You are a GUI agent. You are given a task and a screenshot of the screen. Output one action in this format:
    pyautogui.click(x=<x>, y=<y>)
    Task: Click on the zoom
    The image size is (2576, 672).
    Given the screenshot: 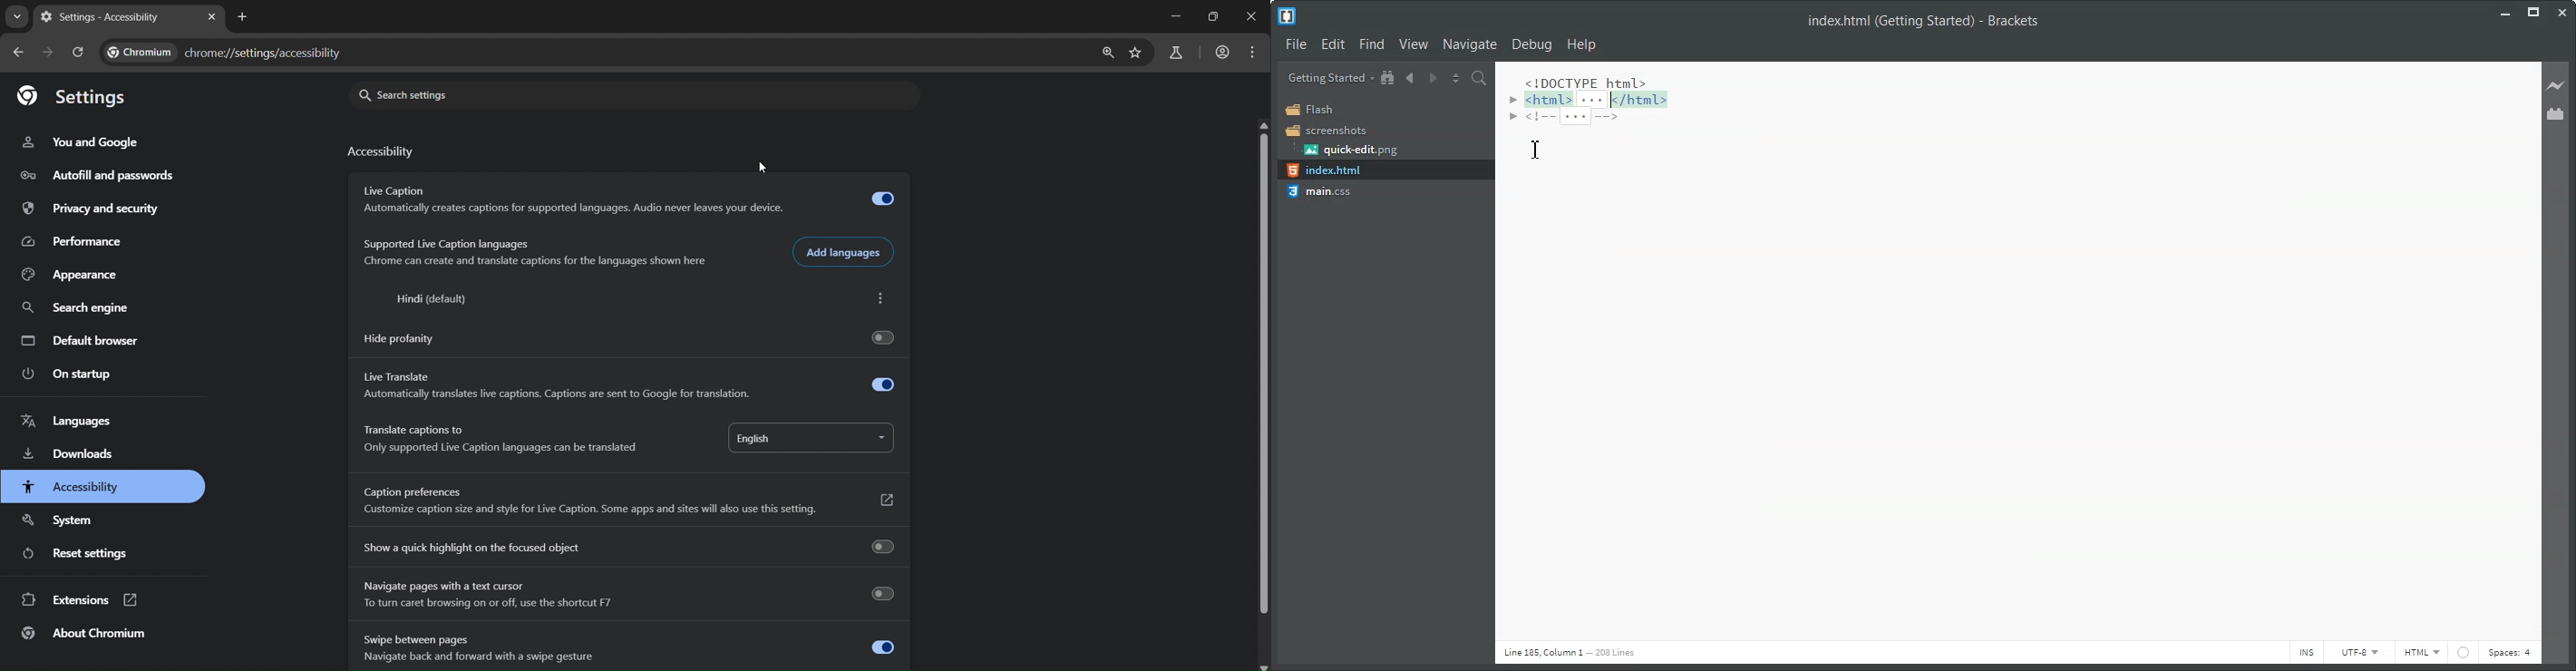 What is the action you would take?
    pyautogui.click(x=1108, y=52)
    